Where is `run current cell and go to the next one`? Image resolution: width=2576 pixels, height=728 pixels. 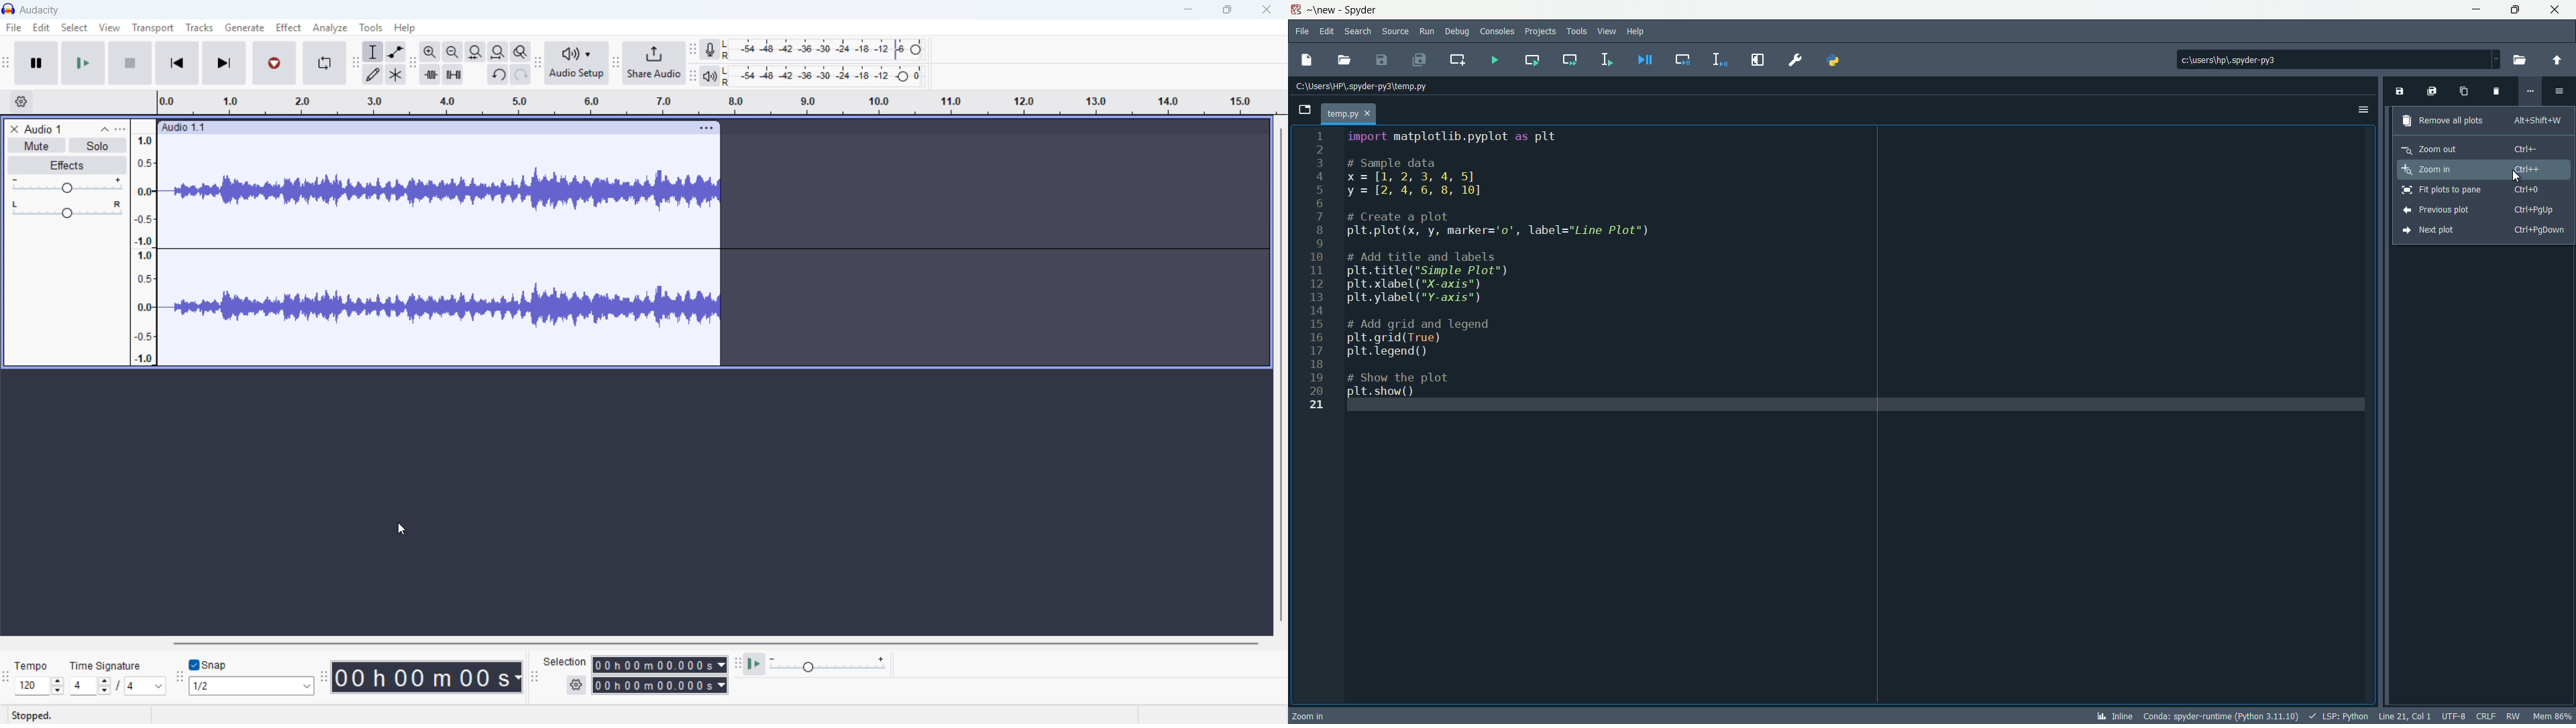
run current cell and go to the next one is located at coordinates (1568, 60).